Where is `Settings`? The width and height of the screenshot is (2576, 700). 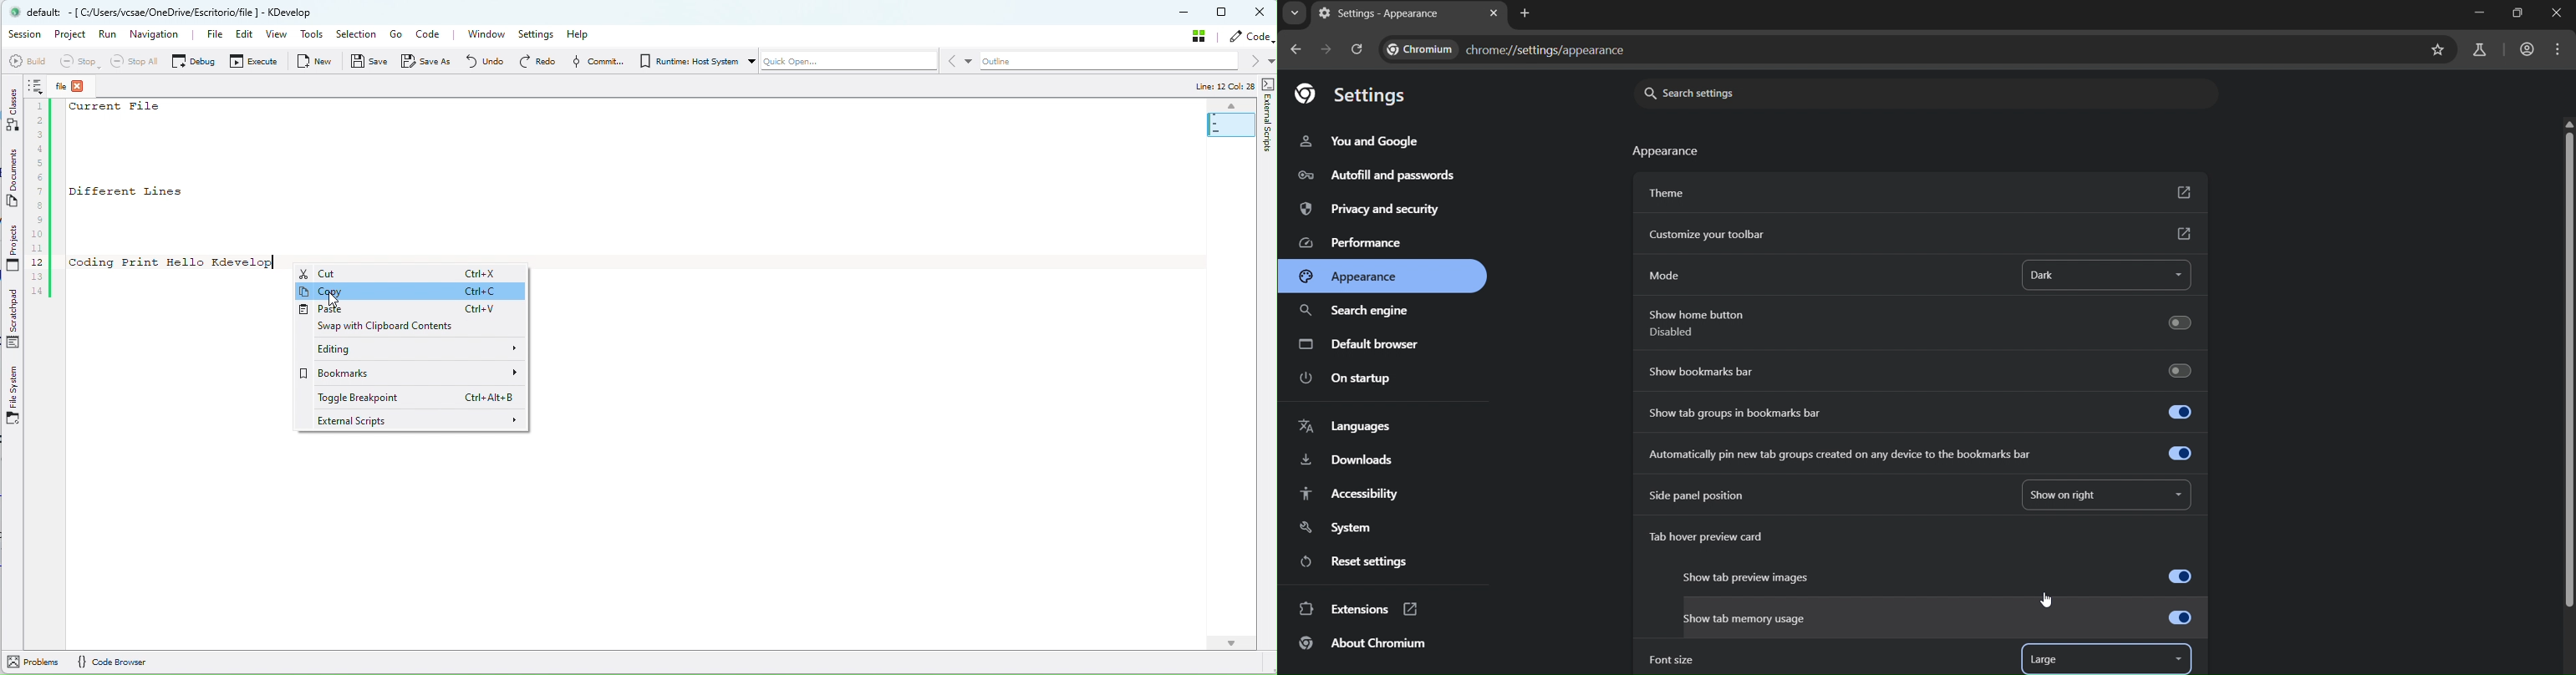
Settings is located at coordinates (538, 34).